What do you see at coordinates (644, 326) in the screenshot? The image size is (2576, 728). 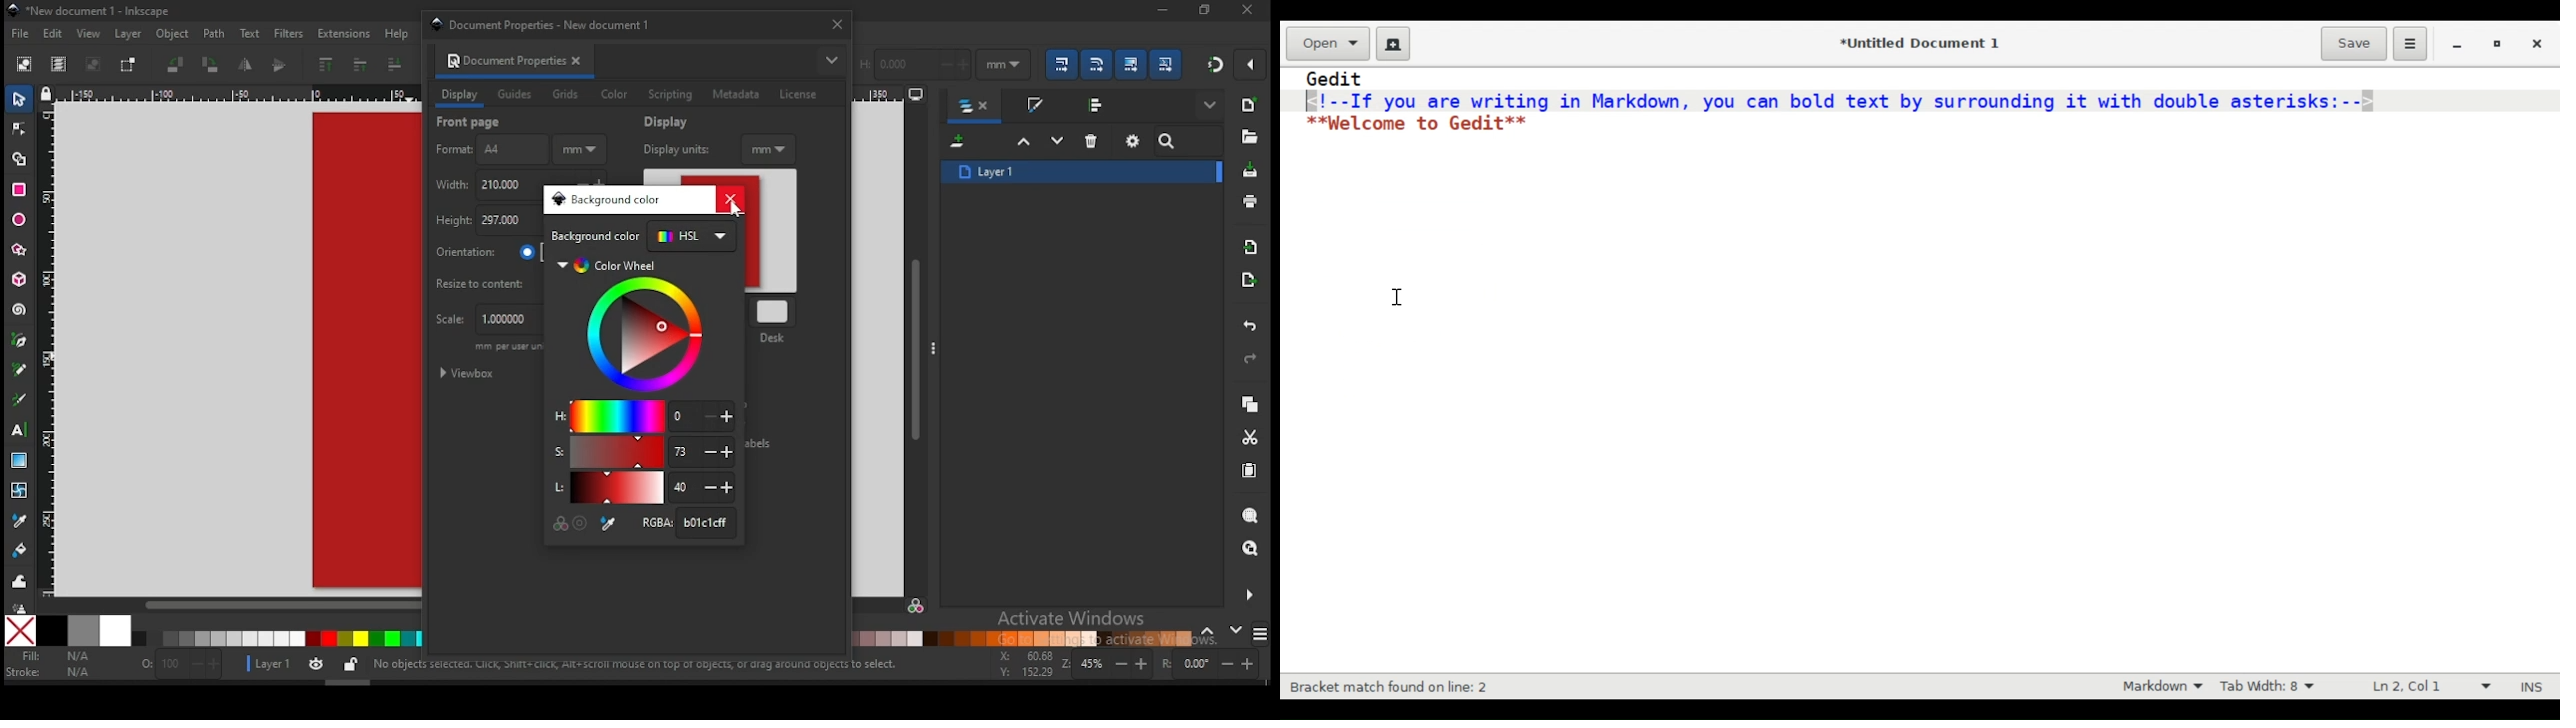 I see `color wheel` at bounding box center [644, 326].